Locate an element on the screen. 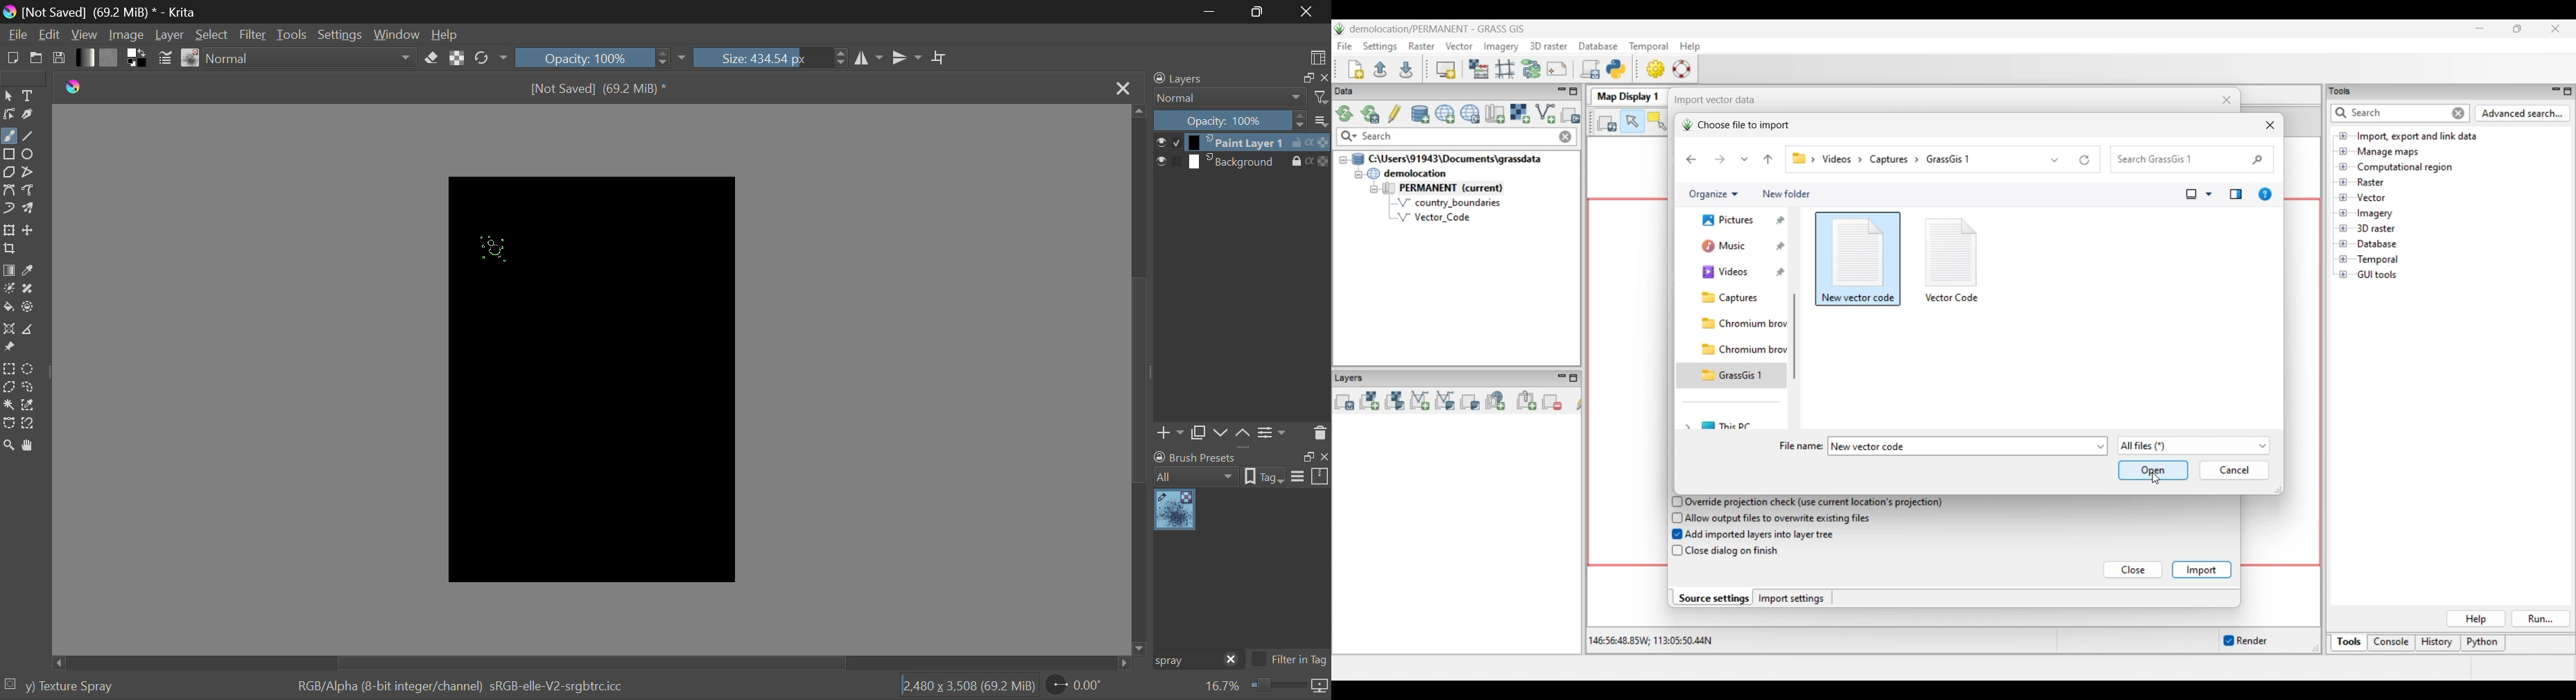  zoom value is located at coordinates (1222, 687).